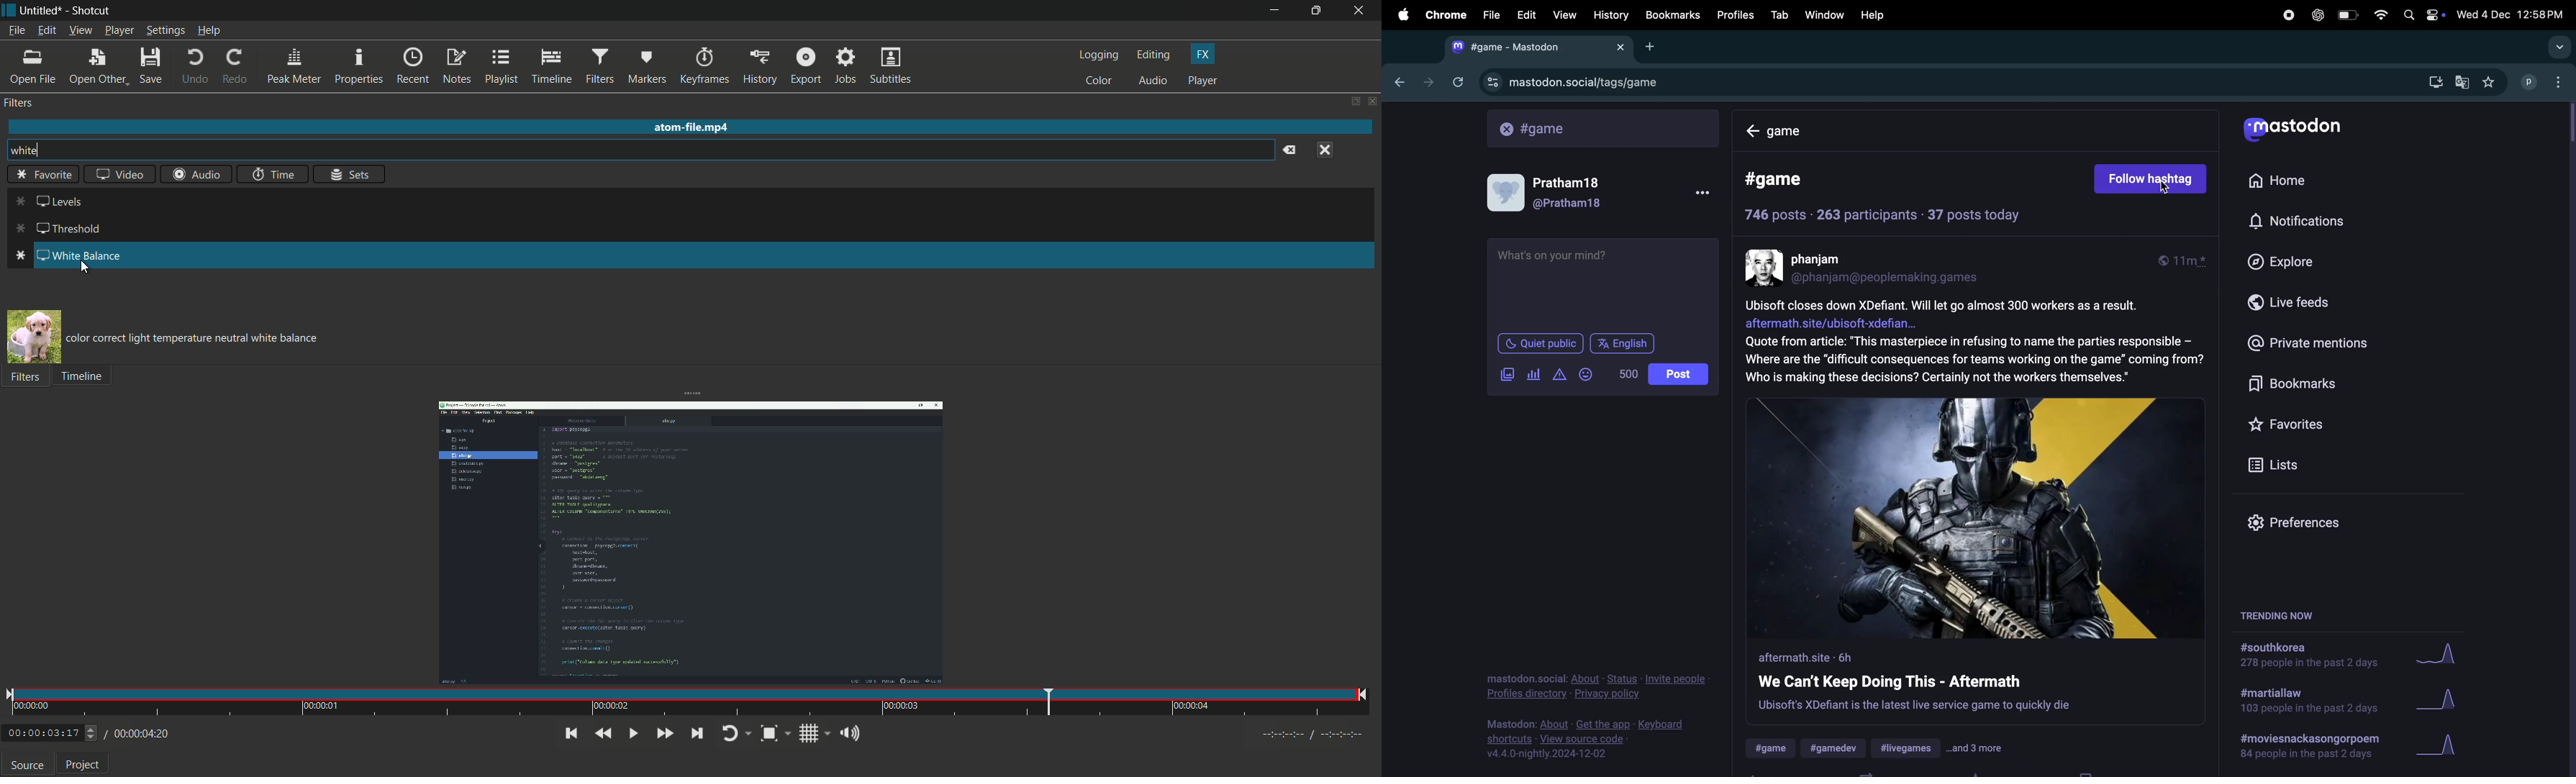  What do you see at coordinates (1539, 343) in the screenshot?
I see `Quiet public` at bounding box center [1539, 343].